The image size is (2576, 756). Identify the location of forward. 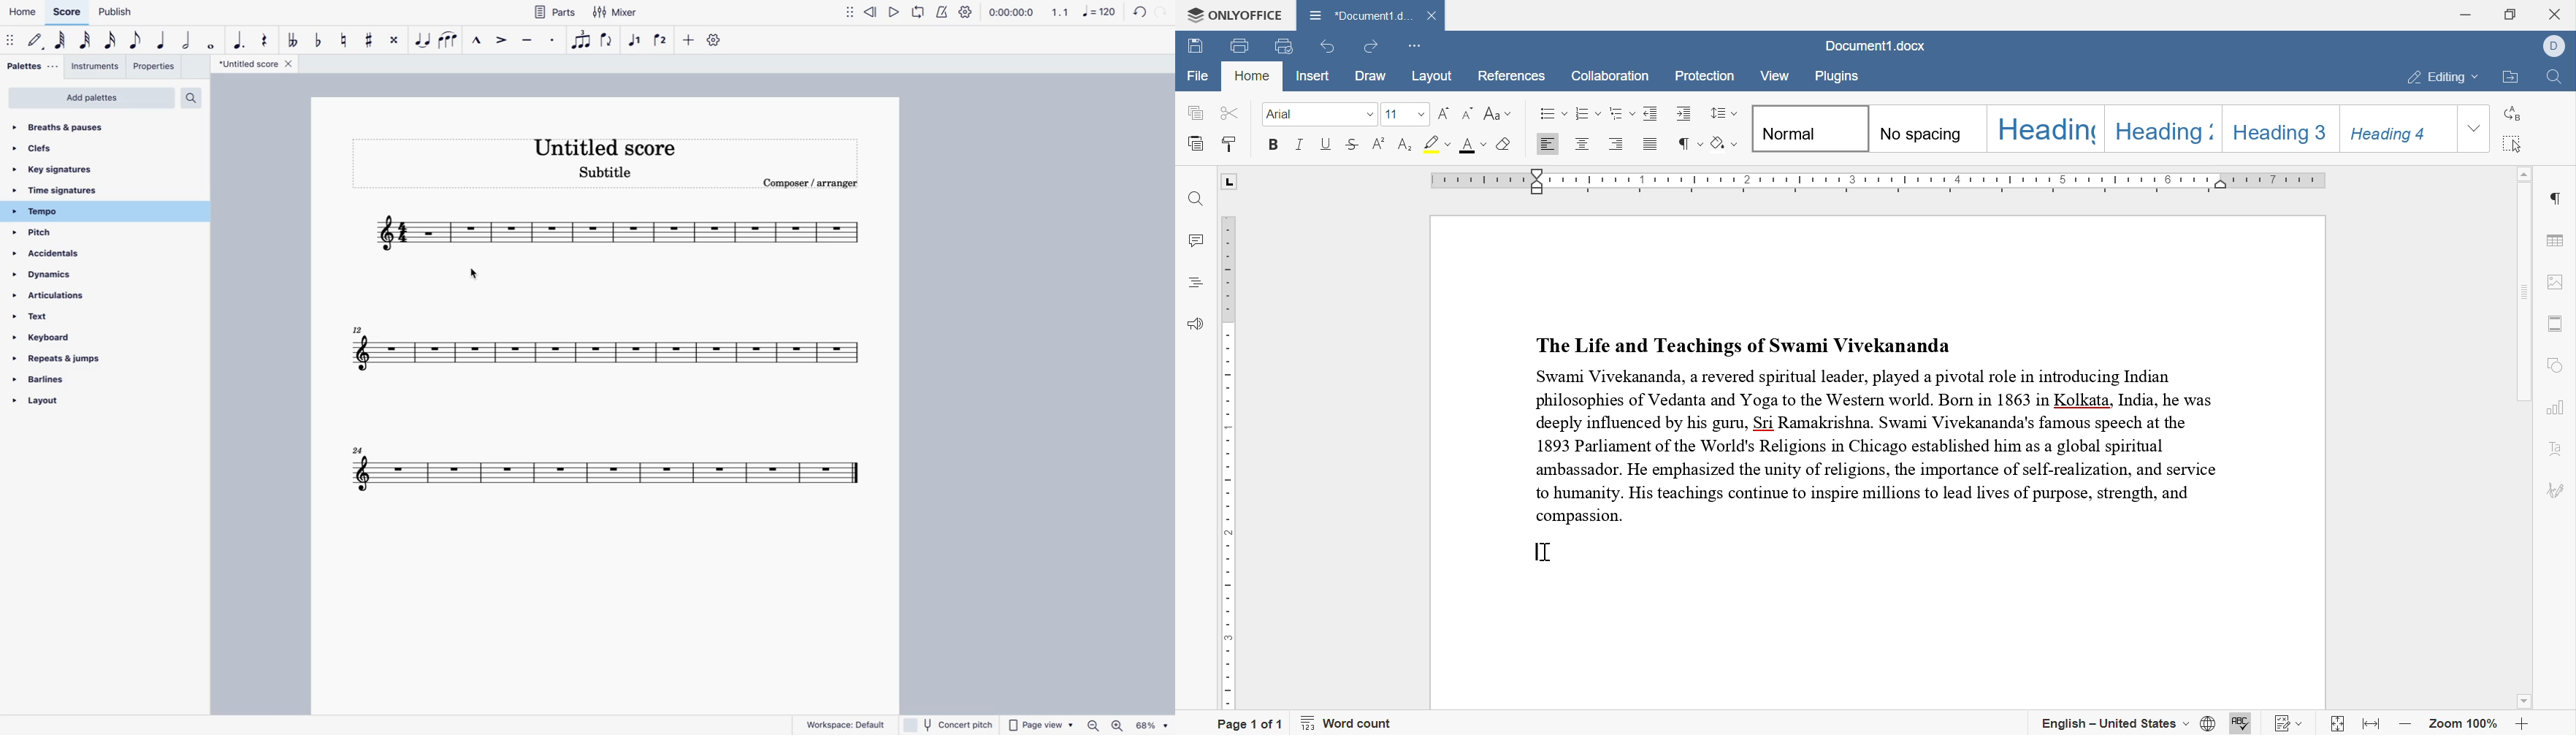
(1164, 13).